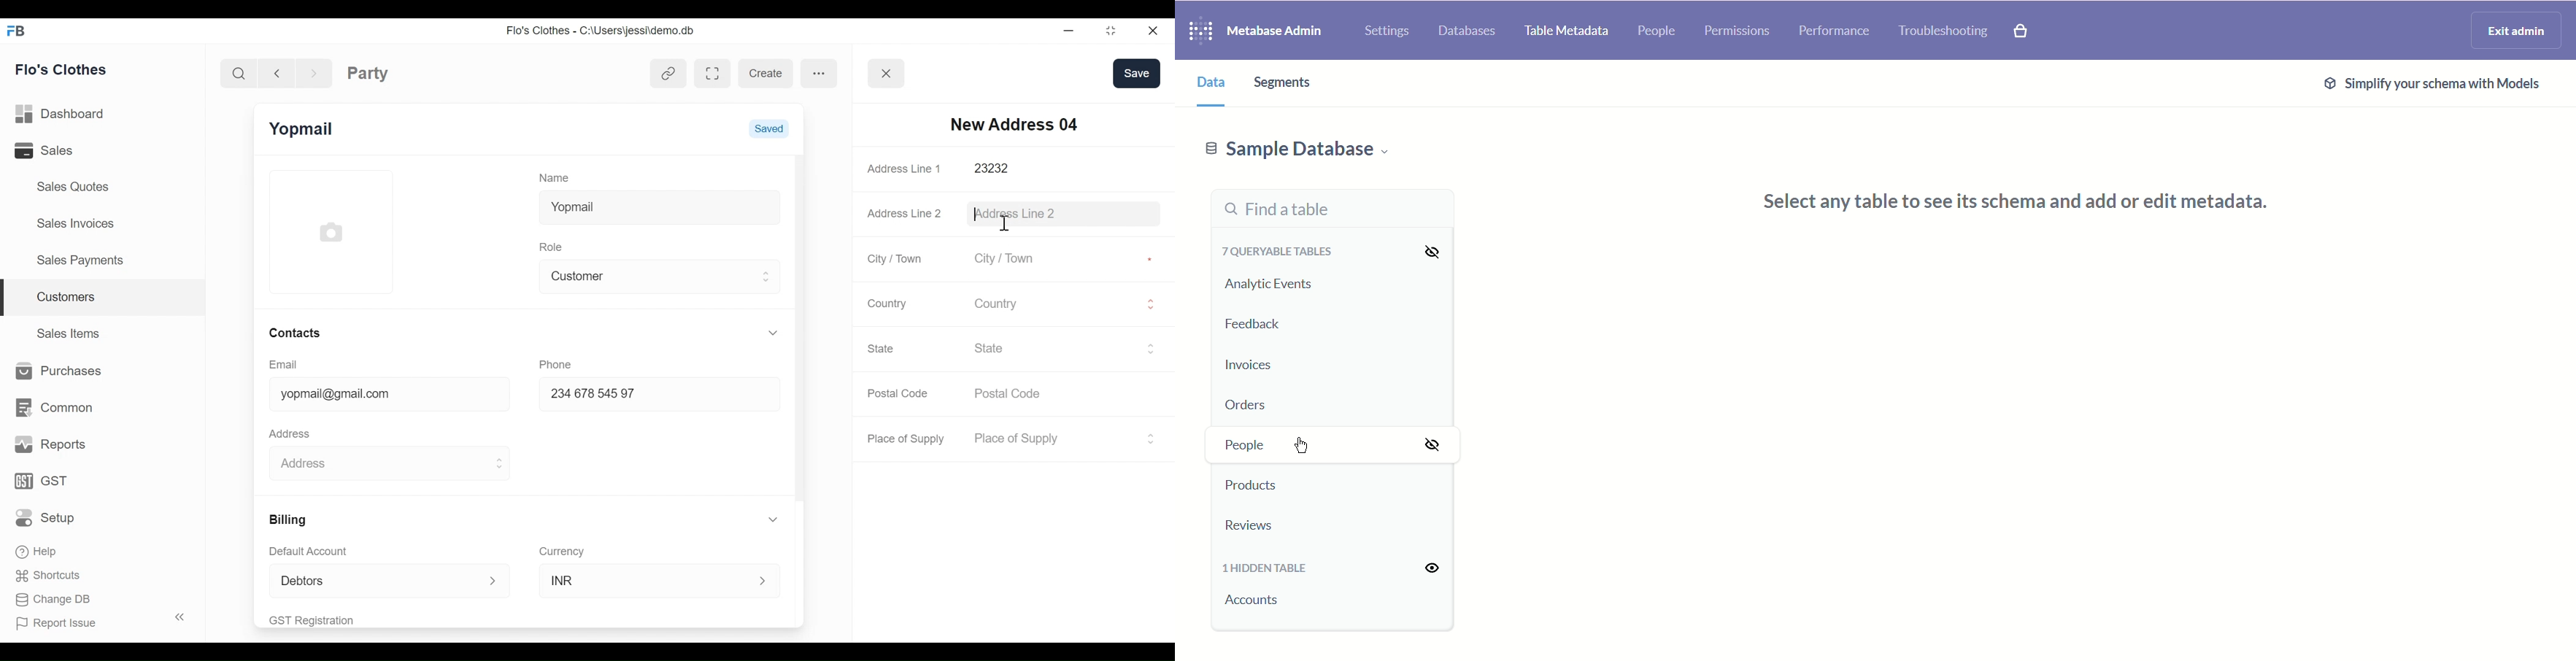  What do you see at coordinates (327, 620) in the screenshot?
I see `GST Registration` at bounding box center [327, 620].